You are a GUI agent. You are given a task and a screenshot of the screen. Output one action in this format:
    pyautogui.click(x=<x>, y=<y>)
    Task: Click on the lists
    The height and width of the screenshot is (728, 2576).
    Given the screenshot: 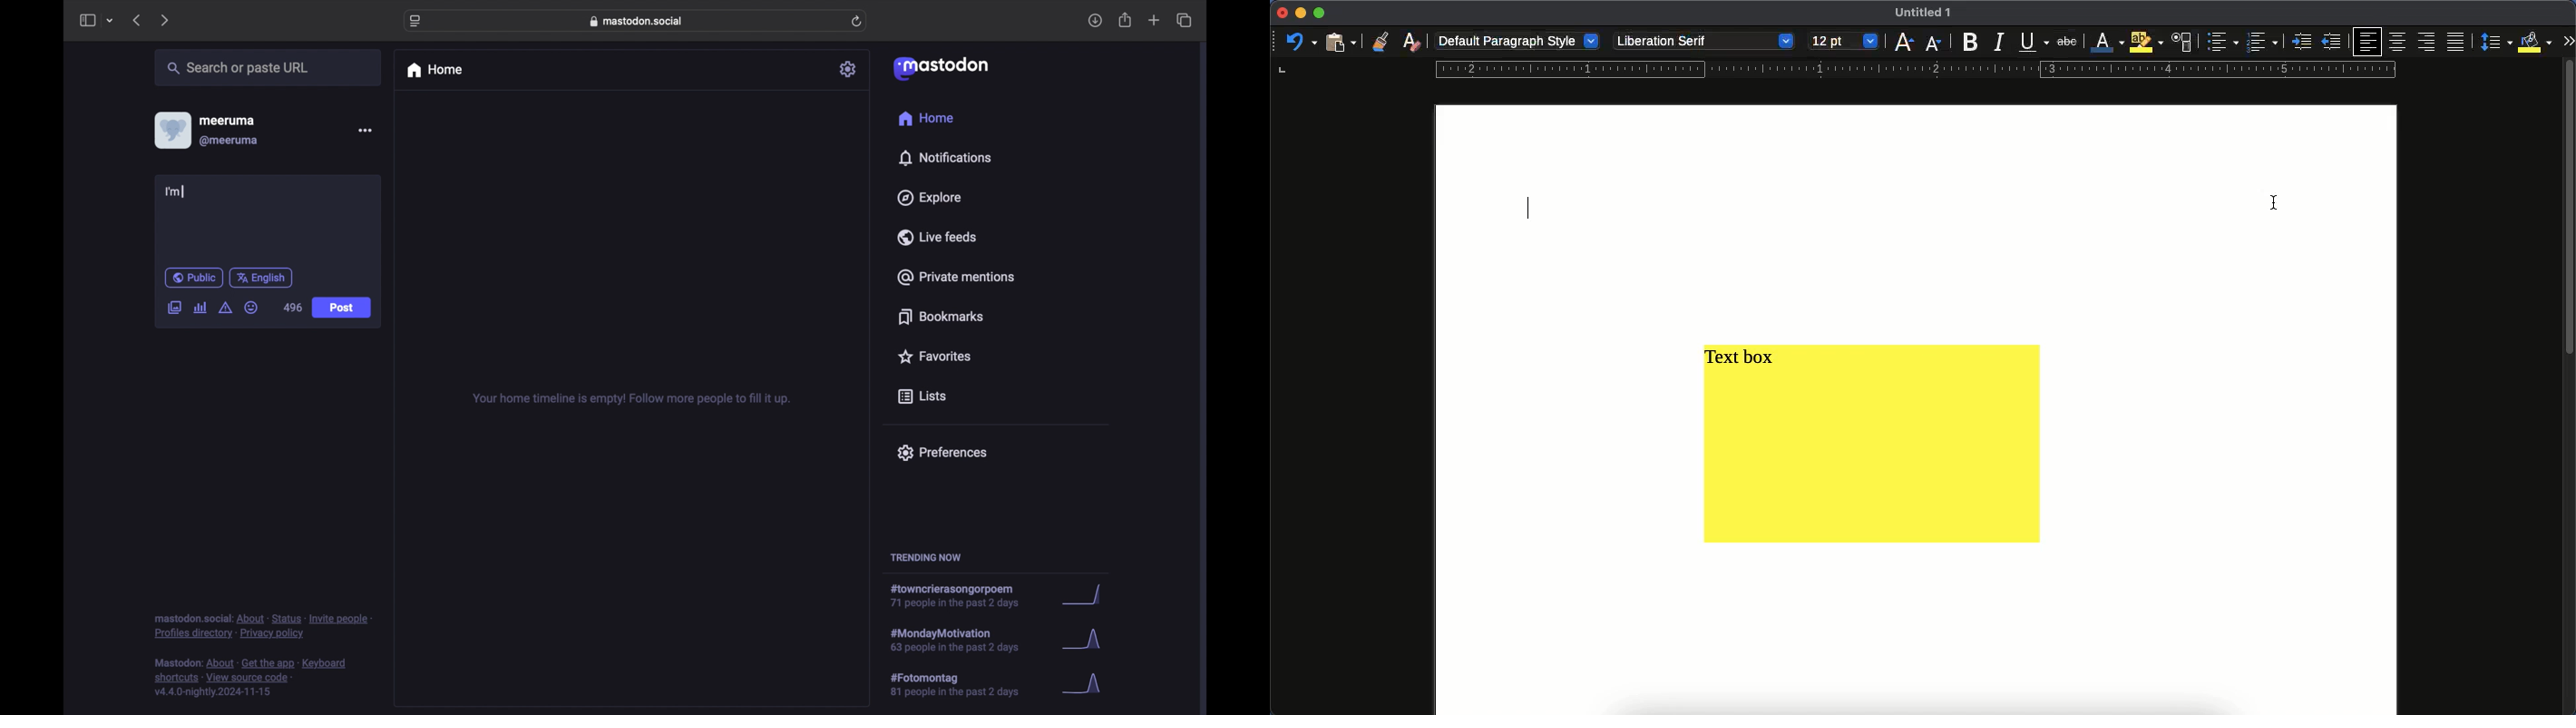 What is the action you would take?
    pyautogui.click(x=923, y=397)
    